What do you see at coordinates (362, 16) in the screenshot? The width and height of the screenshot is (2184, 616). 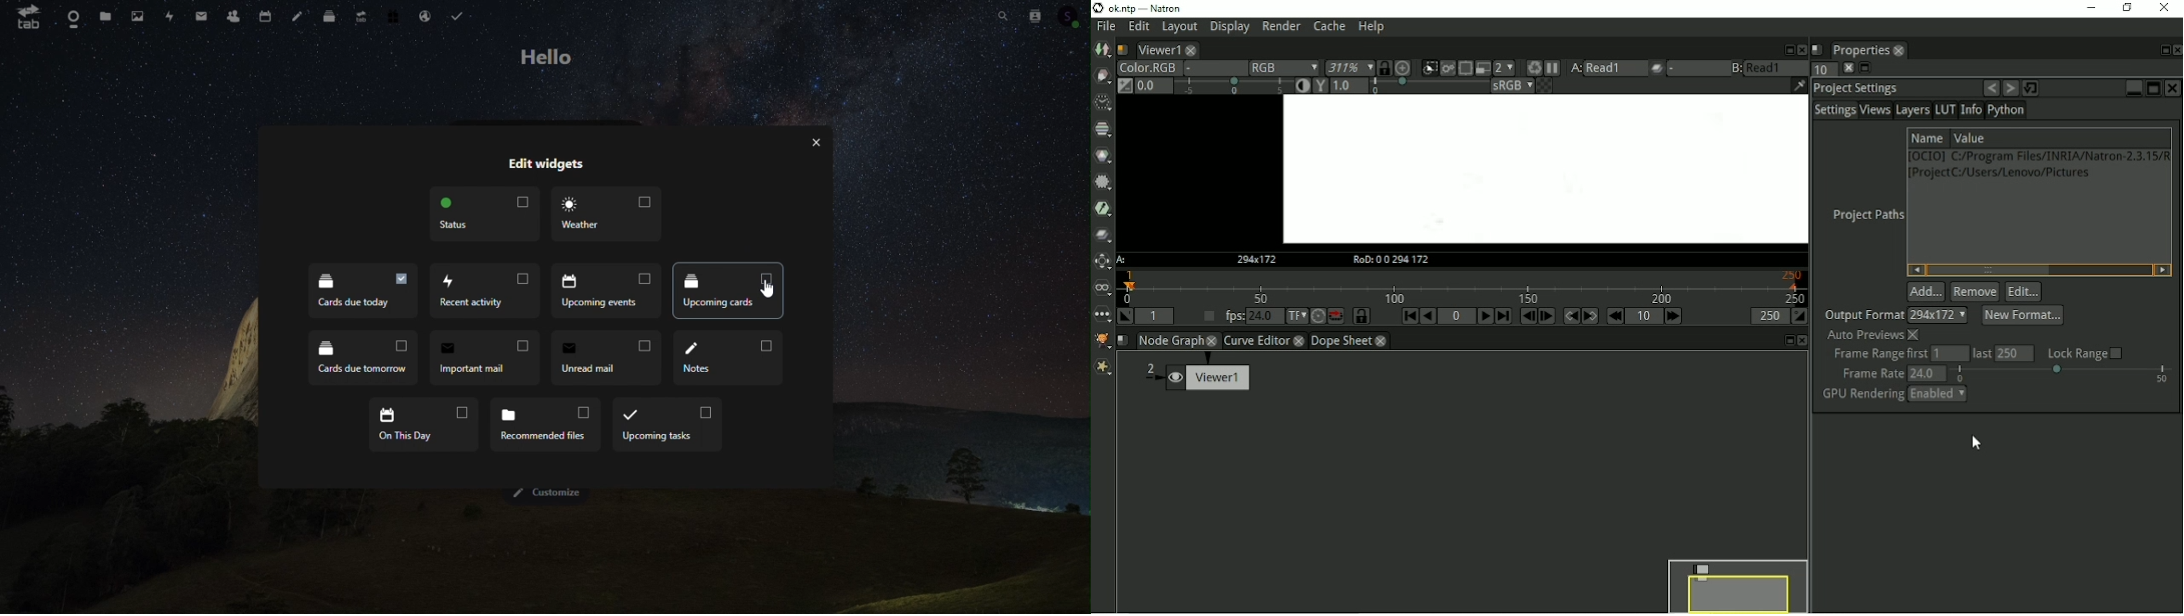 I see `Upgrade` at bounding box center [362, 16].